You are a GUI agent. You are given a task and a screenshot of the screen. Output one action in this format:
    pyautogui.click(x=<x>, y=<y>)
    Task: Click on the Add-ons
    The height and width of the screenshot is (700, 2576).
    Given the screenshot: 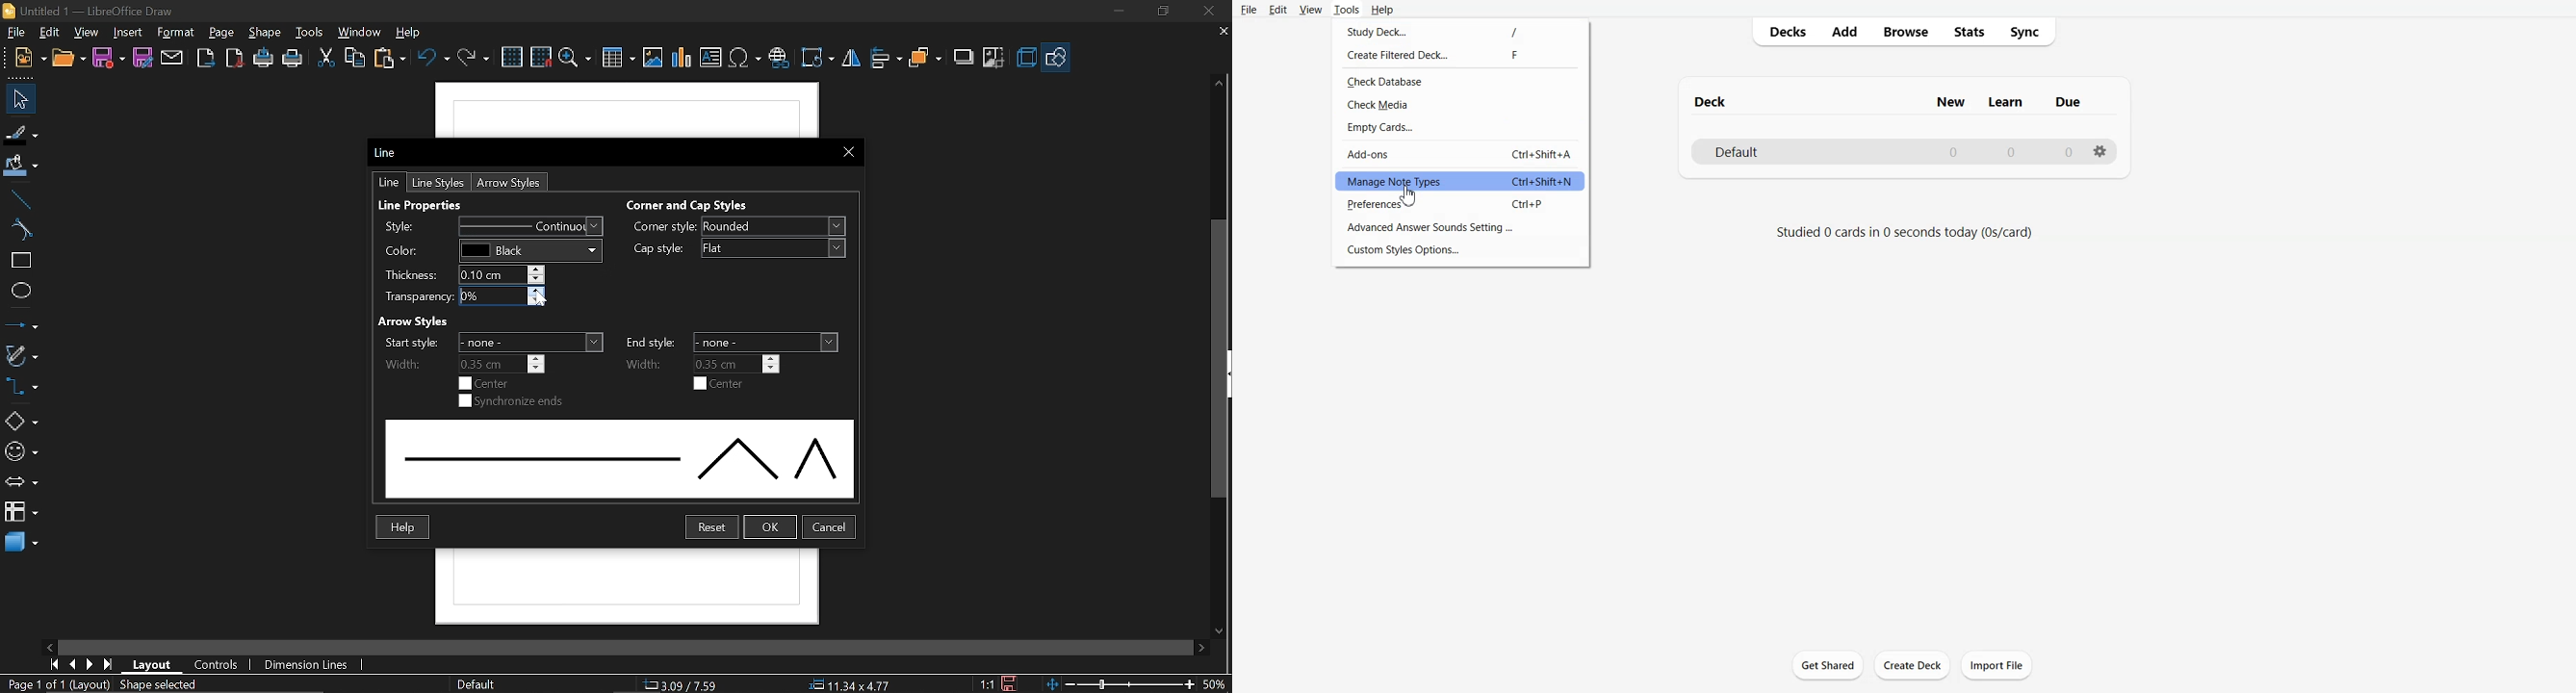 What is the action you would take?
    pyautogui.click(x=1461, y=154)
    